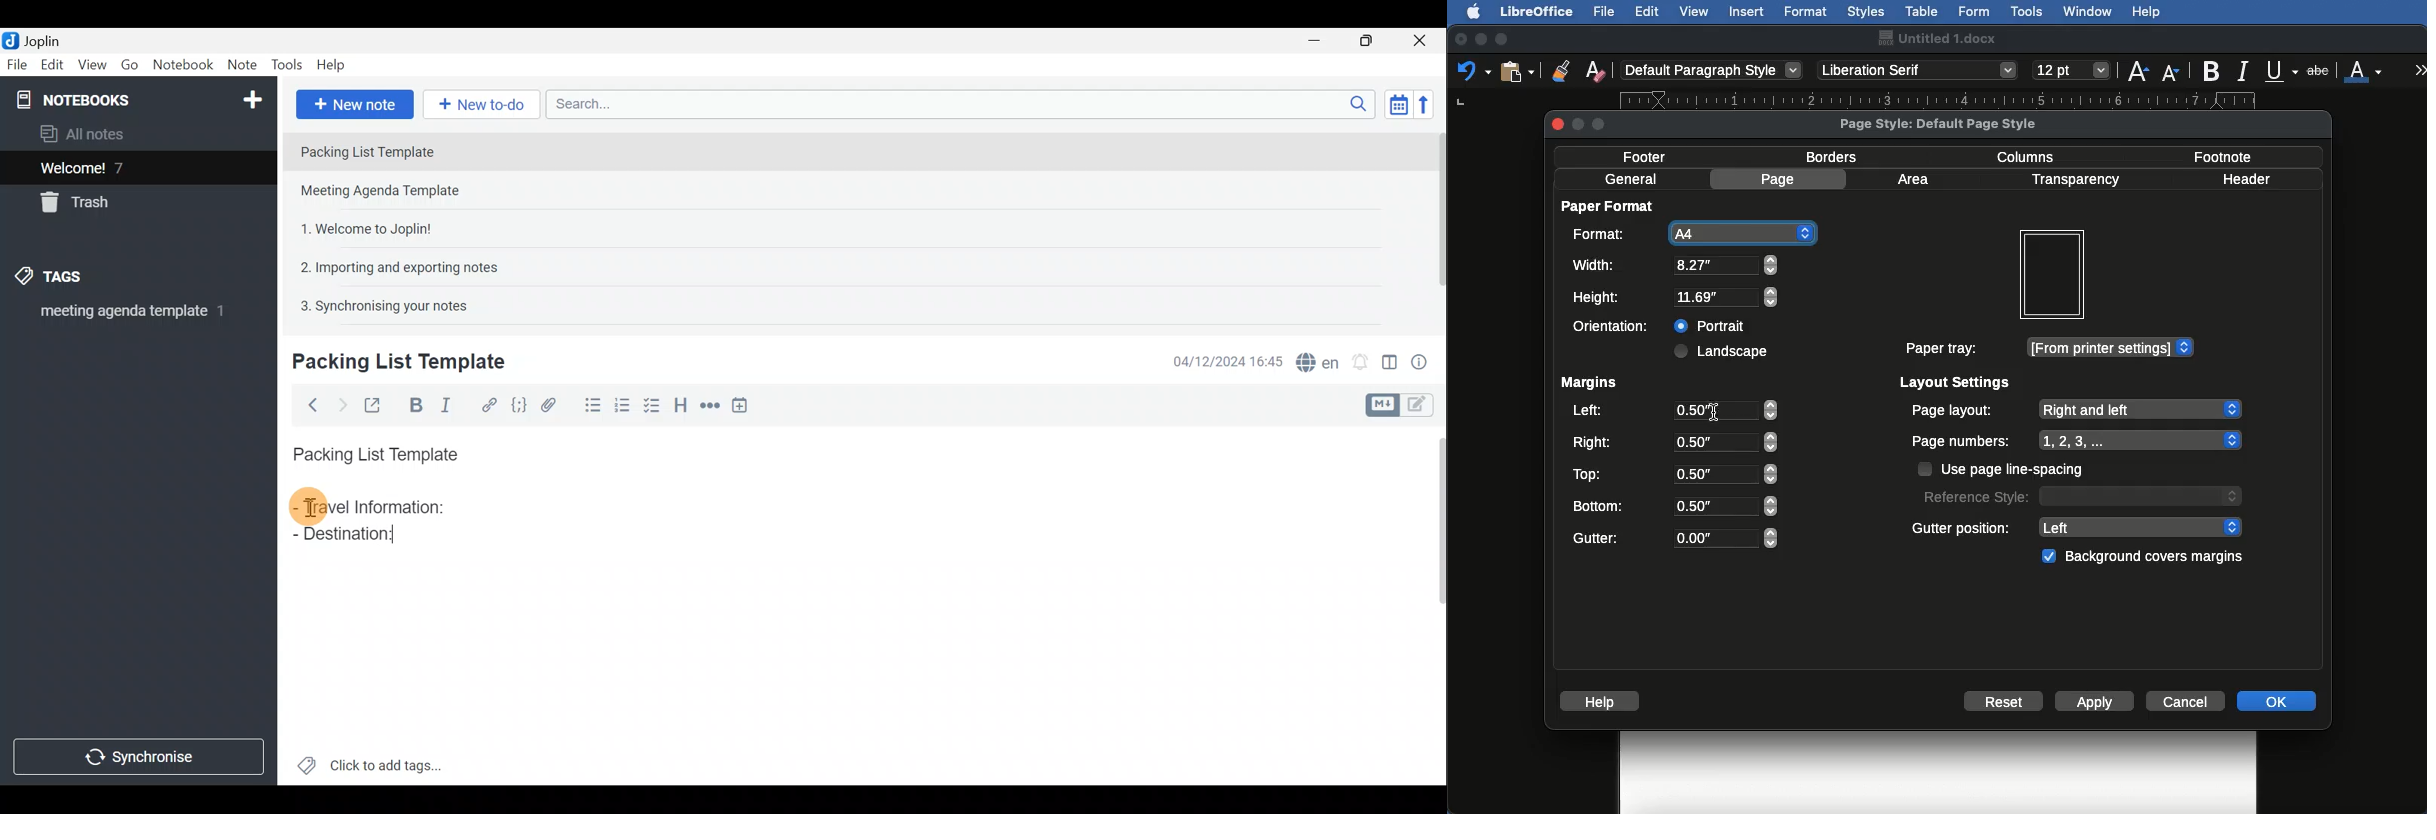 The height and width of the screenshot is (840, 2436). I want to click on Width, so click(1674, 265).